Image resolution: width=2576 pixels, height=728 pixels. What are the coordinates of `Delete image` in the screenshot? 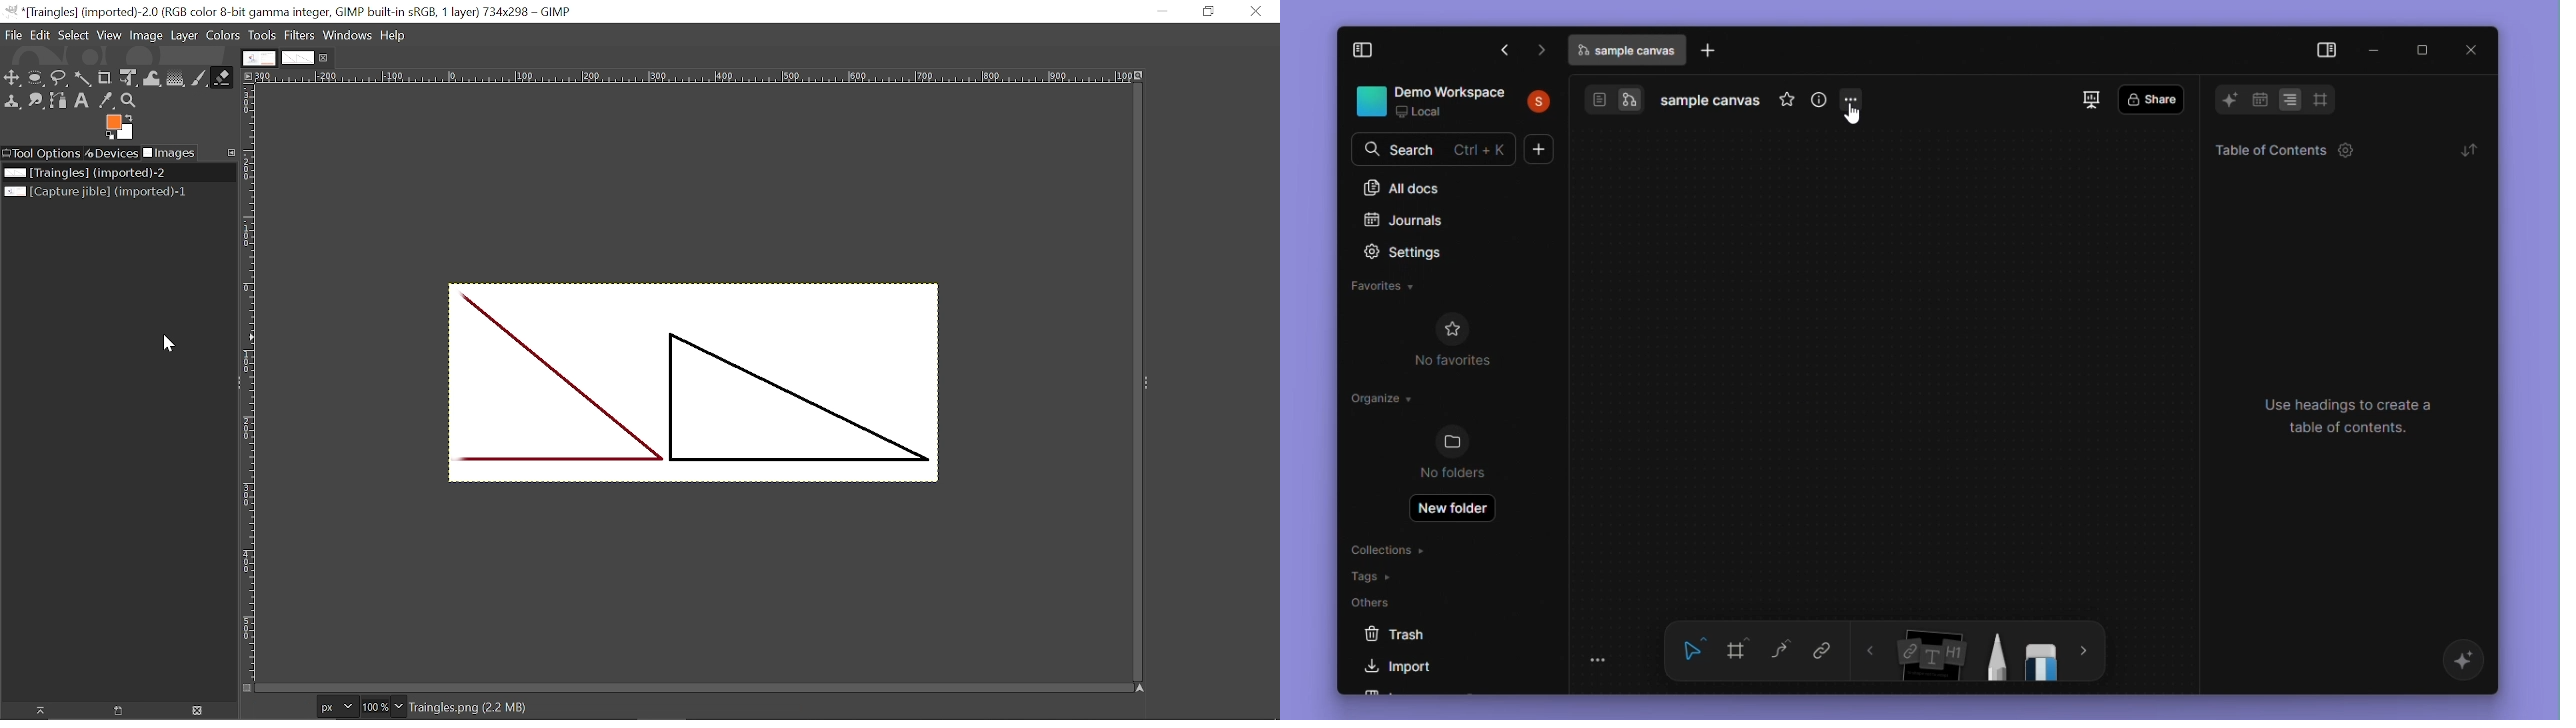 It's located at (196, 712).